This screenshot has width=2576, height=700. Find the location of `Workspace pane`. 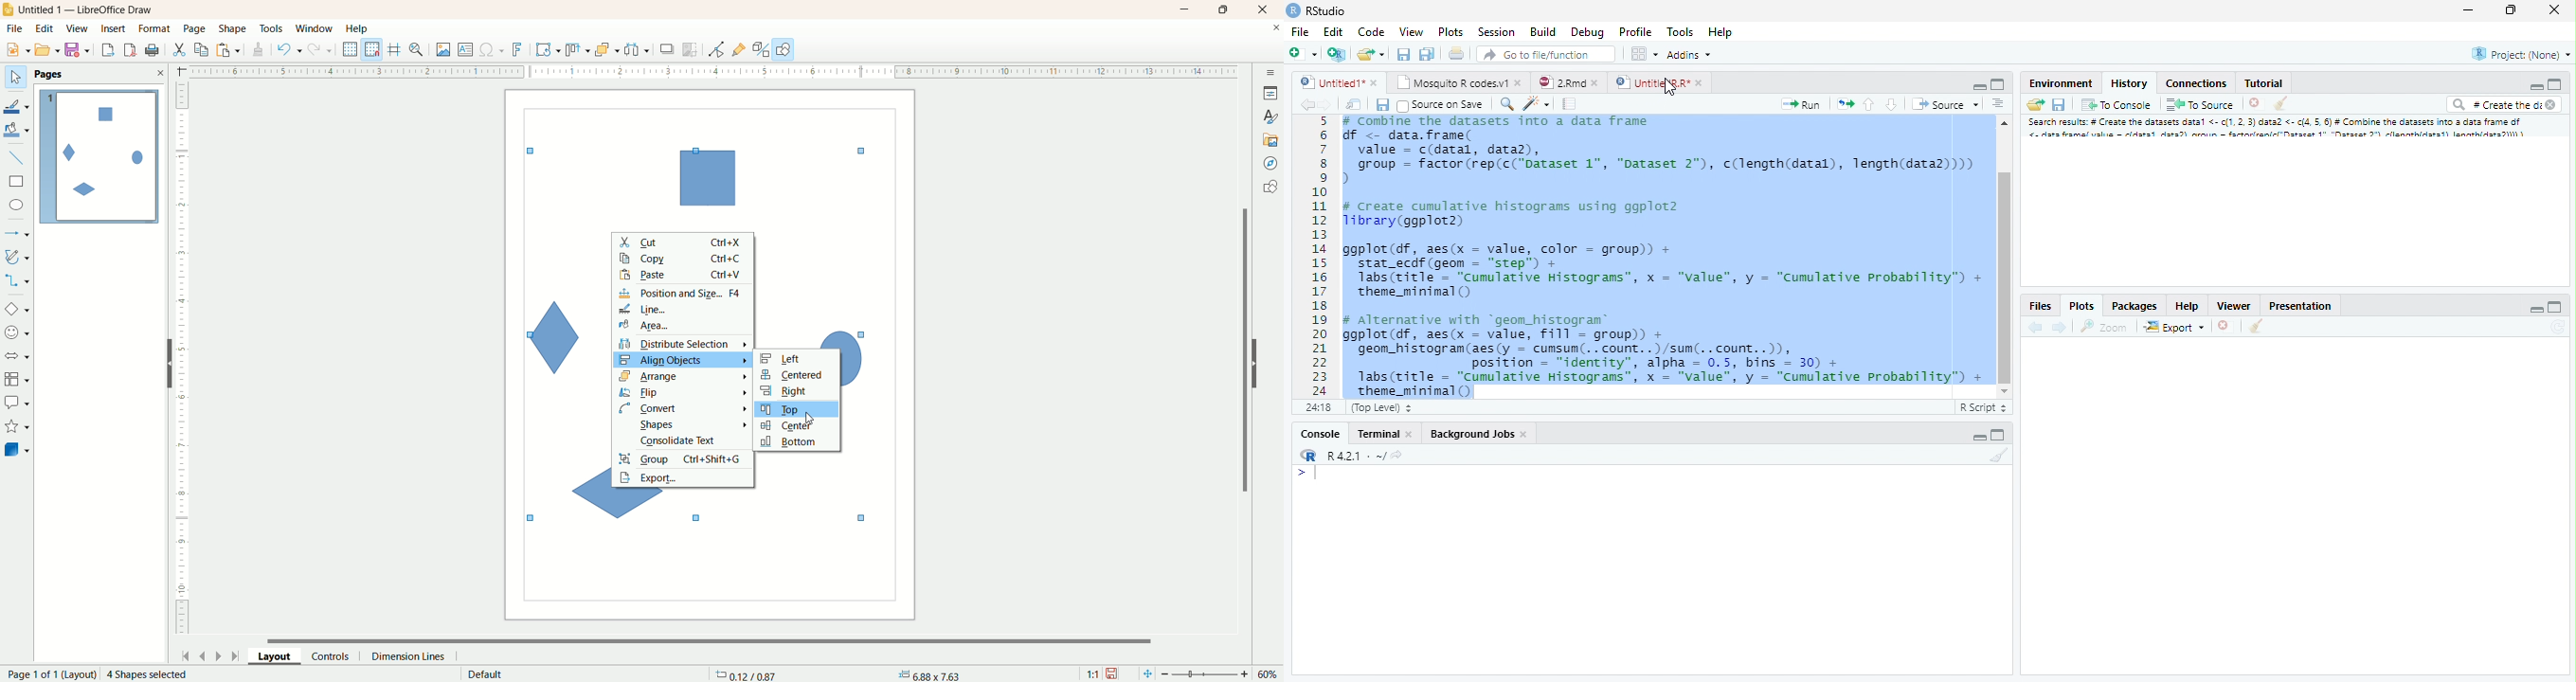

Workspace pane is located at coordinates (1645, 55).